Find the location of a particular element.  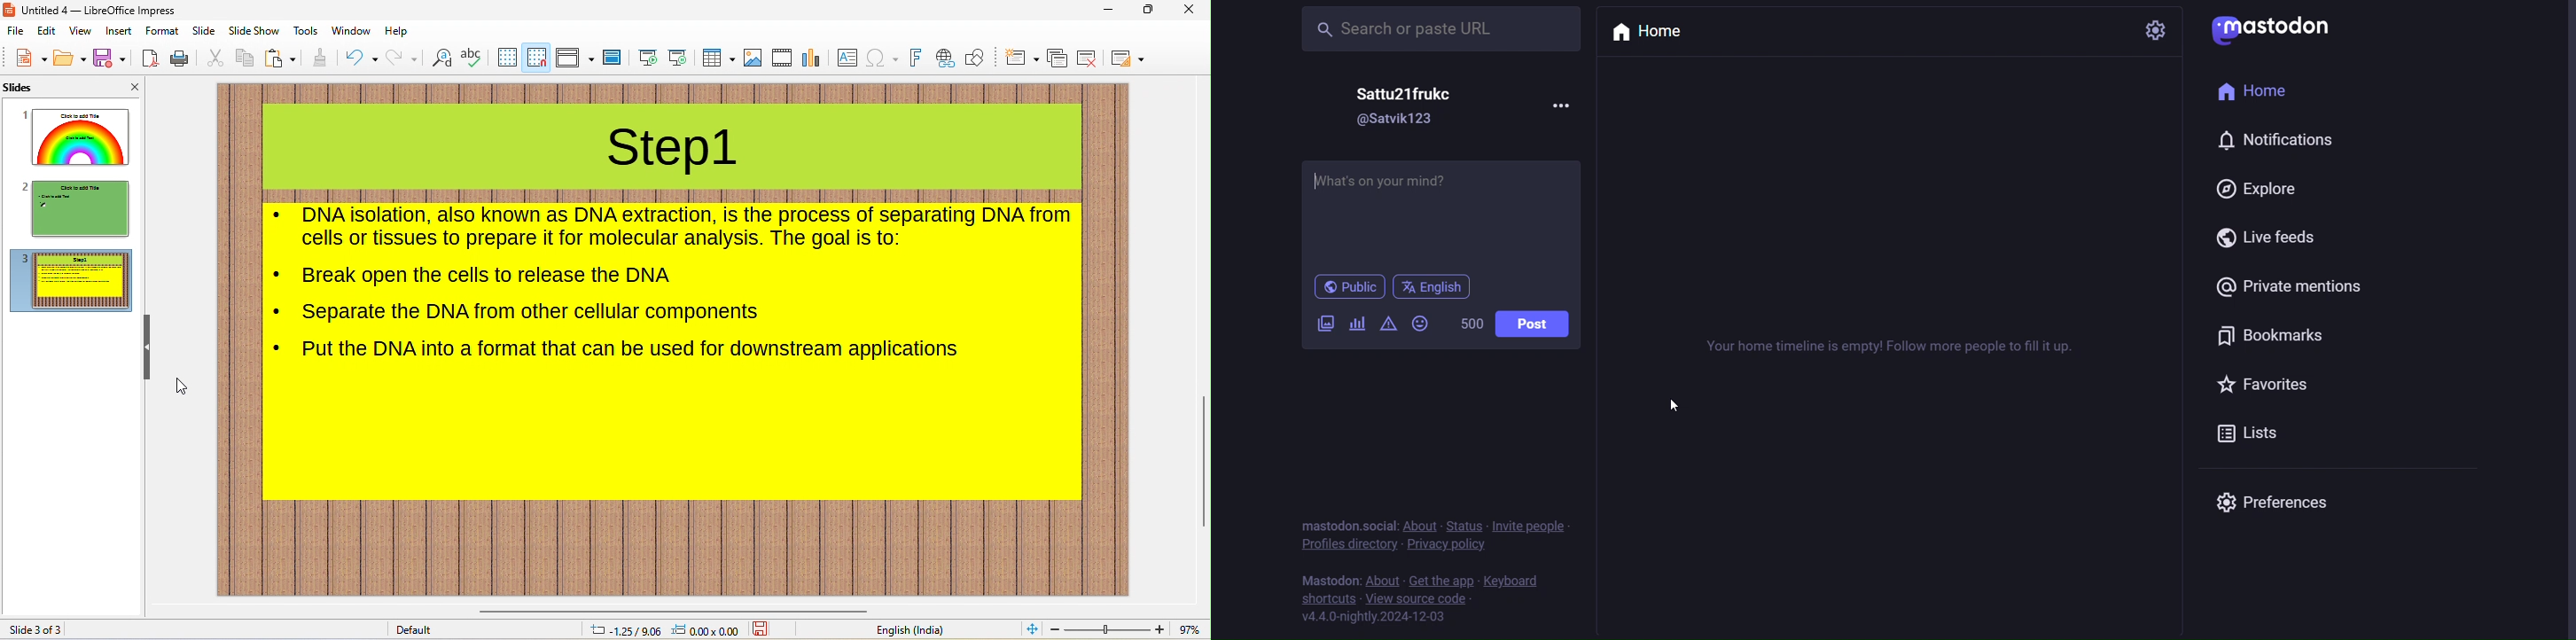

media is located at coordinates (782, 58).